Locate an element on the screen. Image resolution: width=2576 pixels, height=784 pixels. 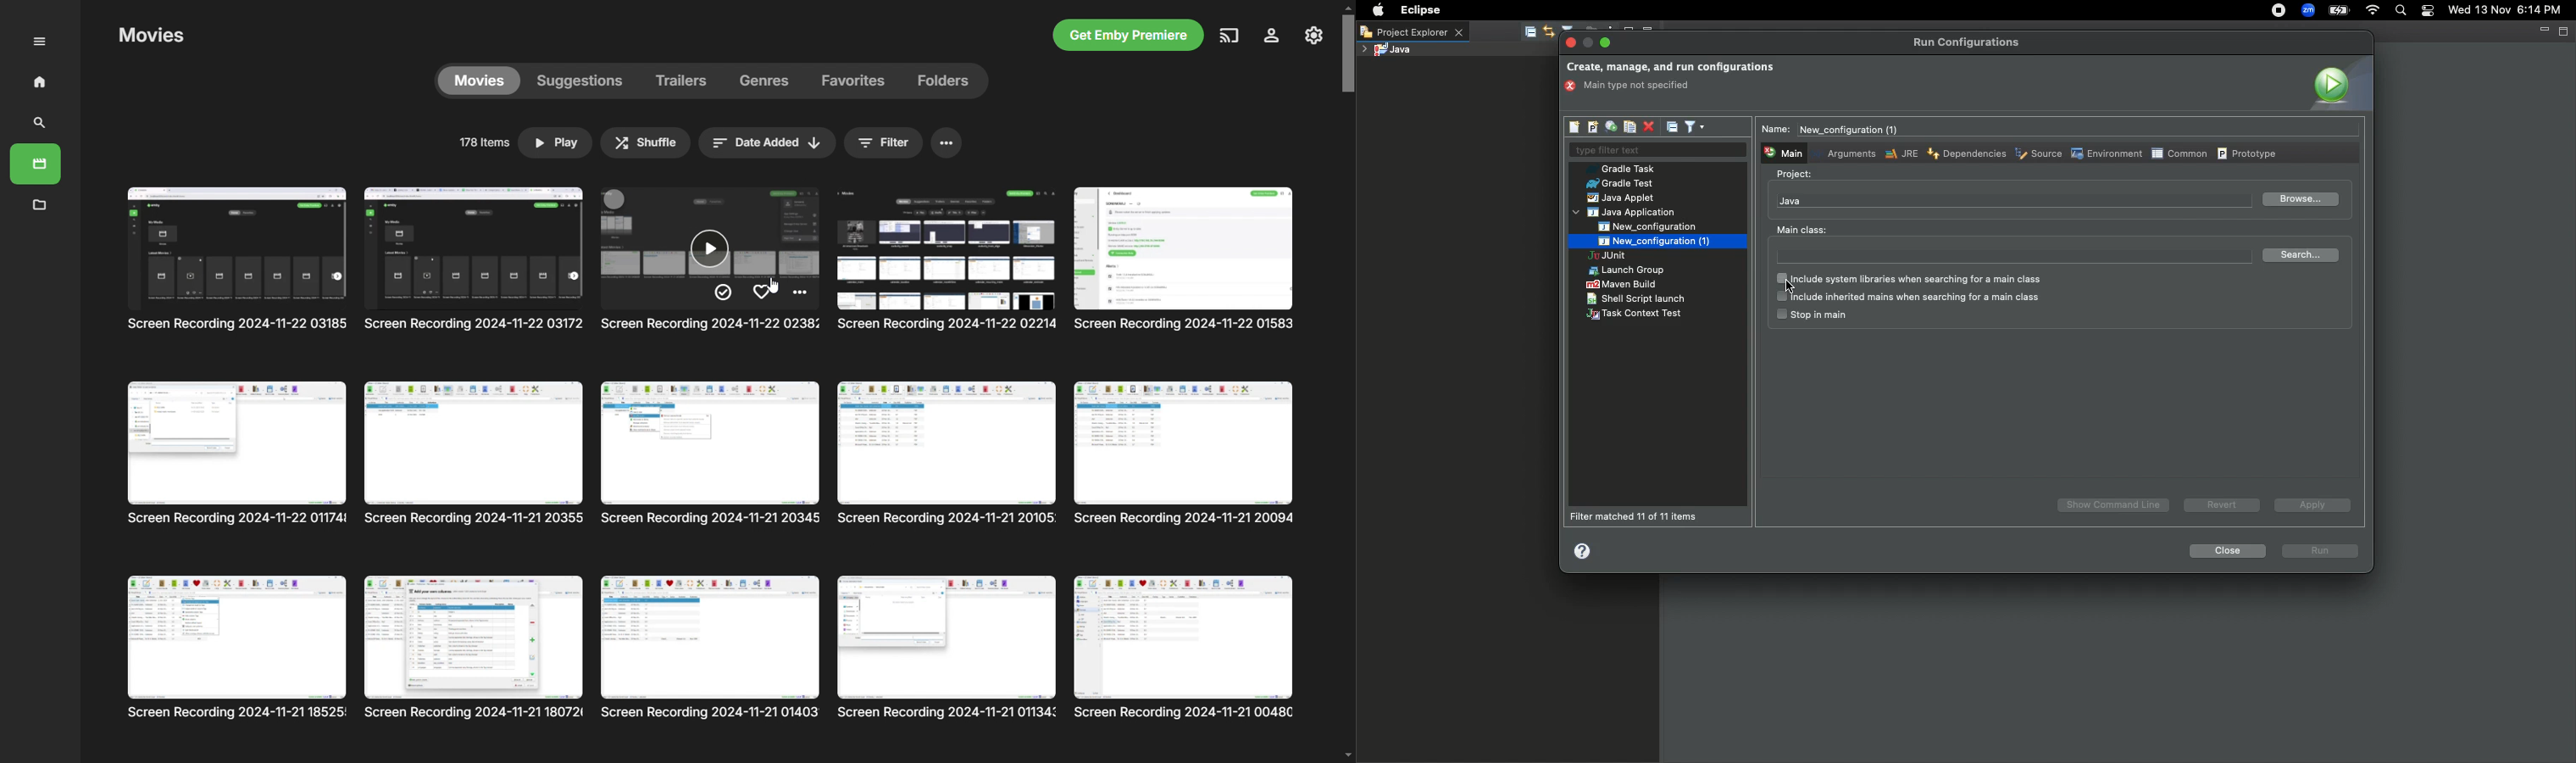
Close is located at coordinates (2225, 551).